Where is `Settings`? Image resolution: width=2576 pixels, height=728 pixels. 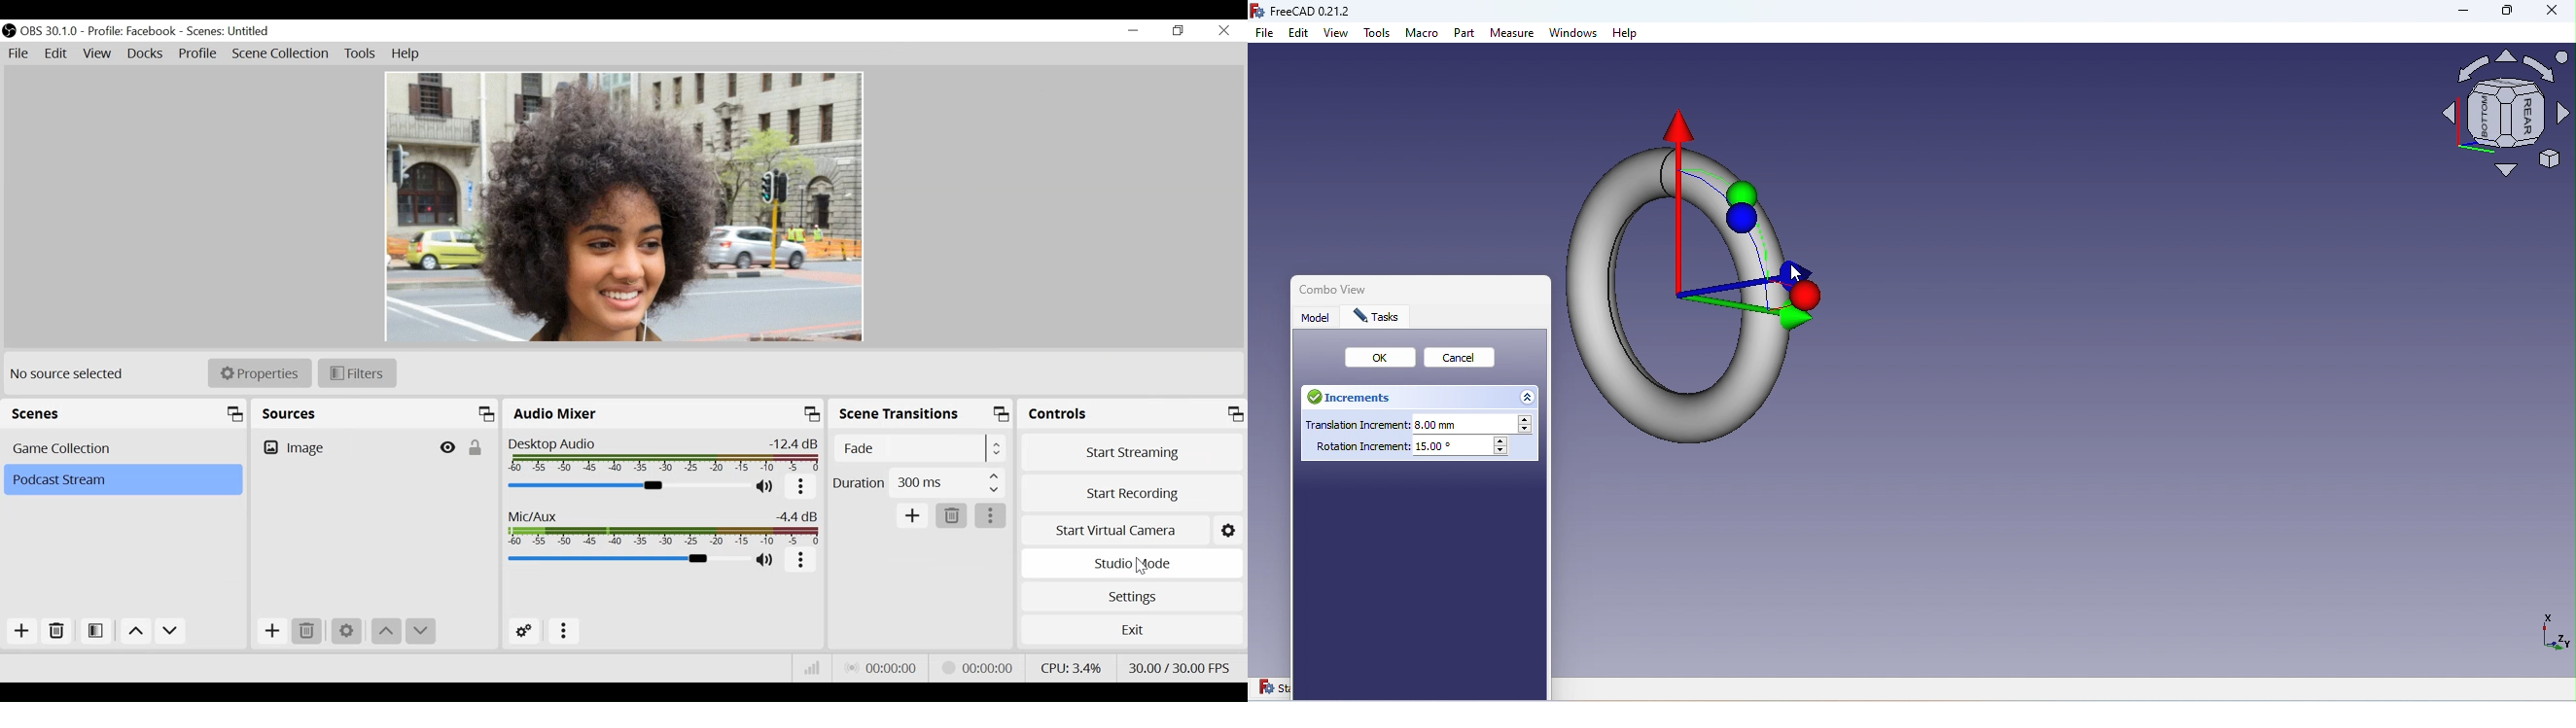 Settings is located at coordinates (345, 630).